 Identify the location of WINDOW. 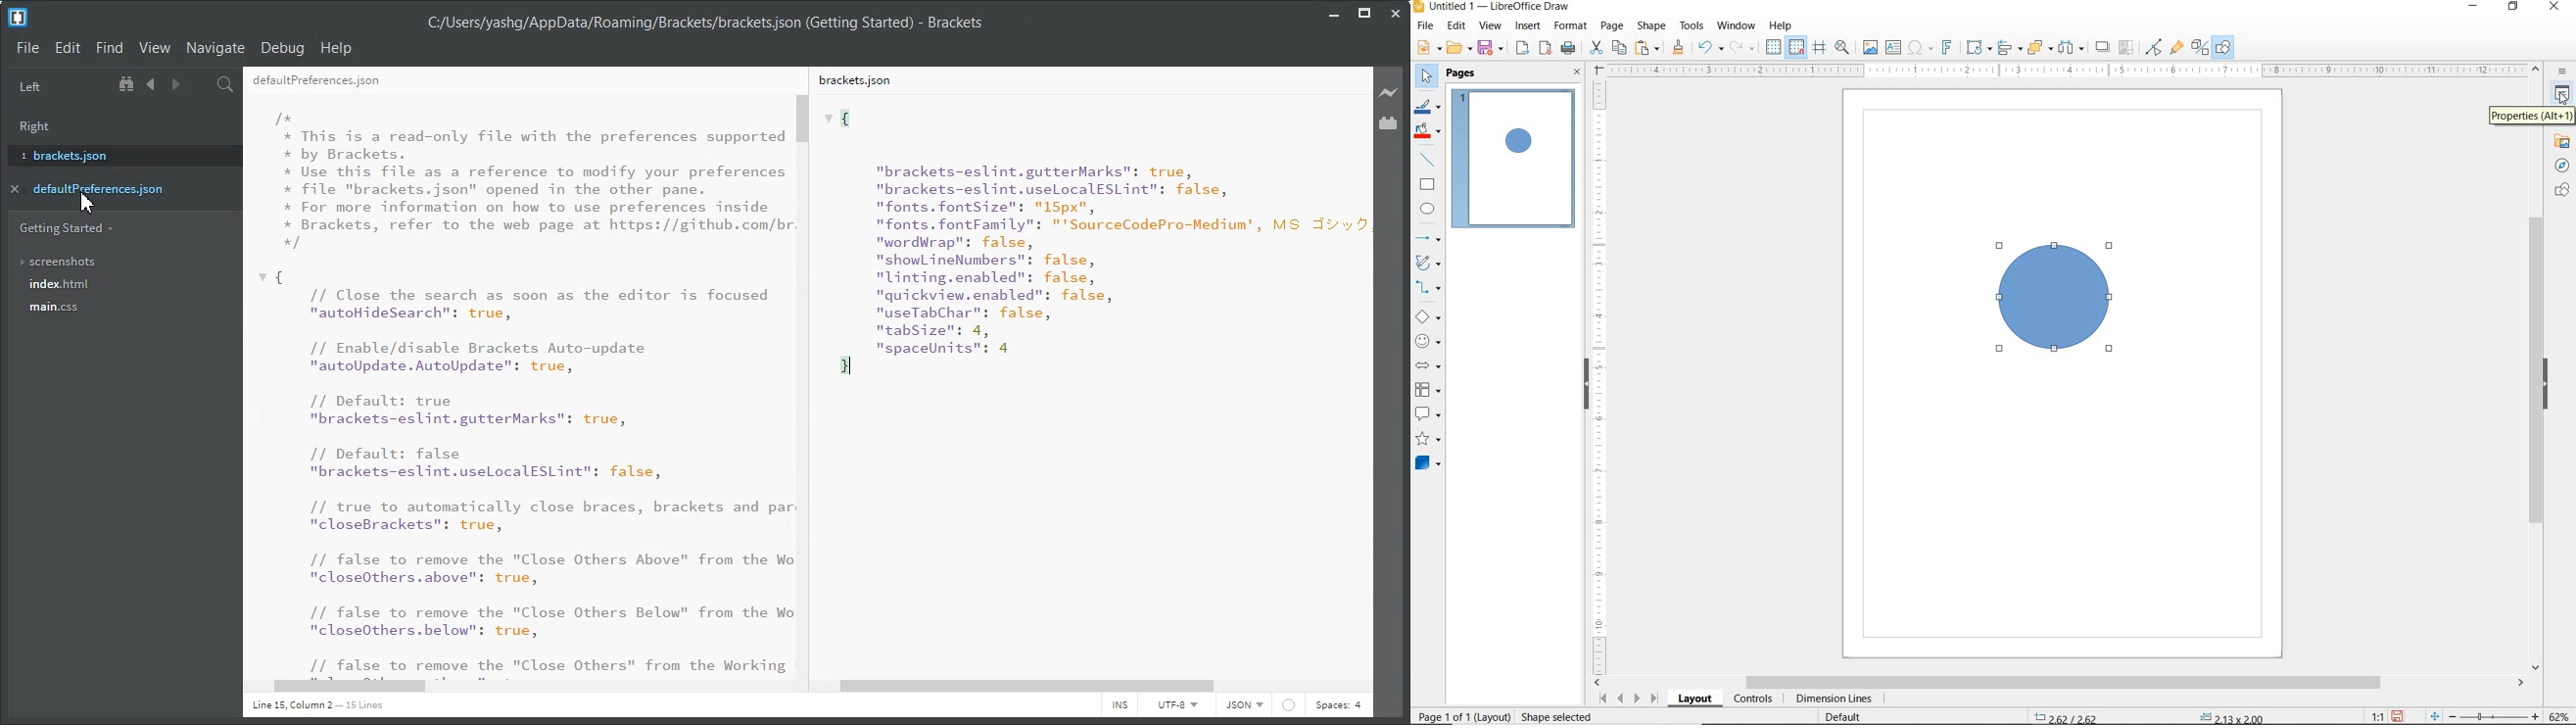
(1737, 26).